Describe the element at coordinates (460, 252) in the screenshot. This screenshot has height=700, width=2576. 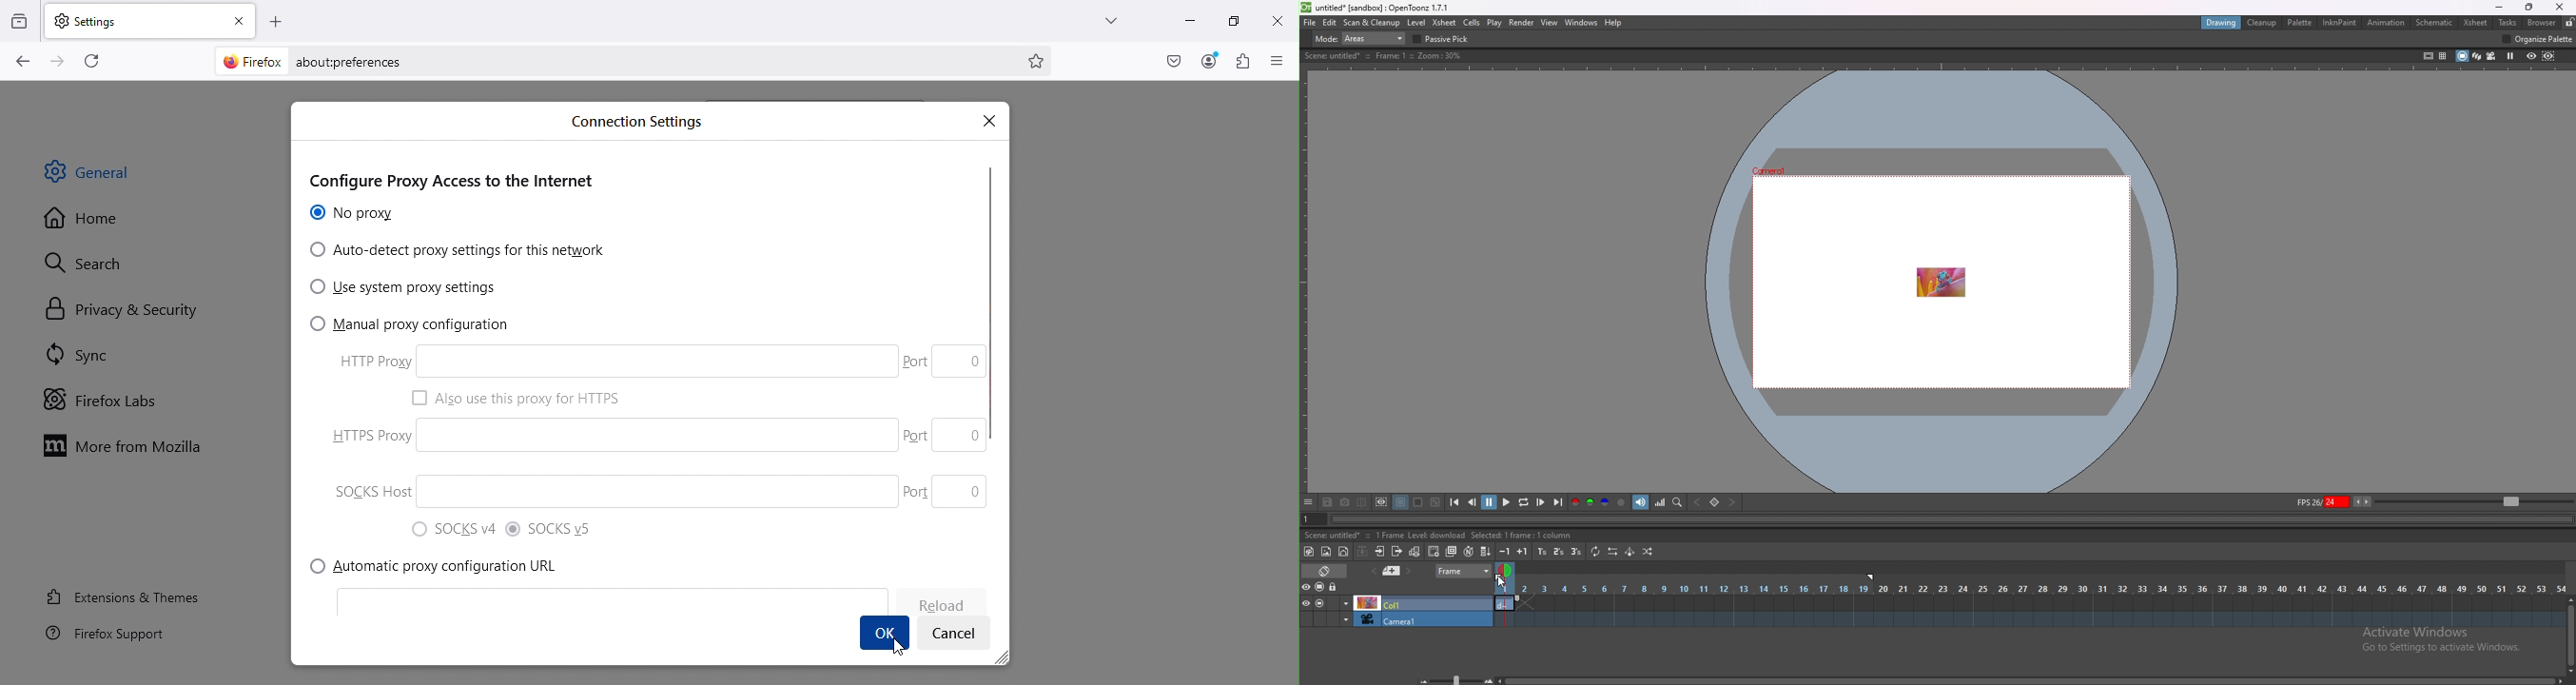
I see `Auto-detect proxy settings for this network` at that location.